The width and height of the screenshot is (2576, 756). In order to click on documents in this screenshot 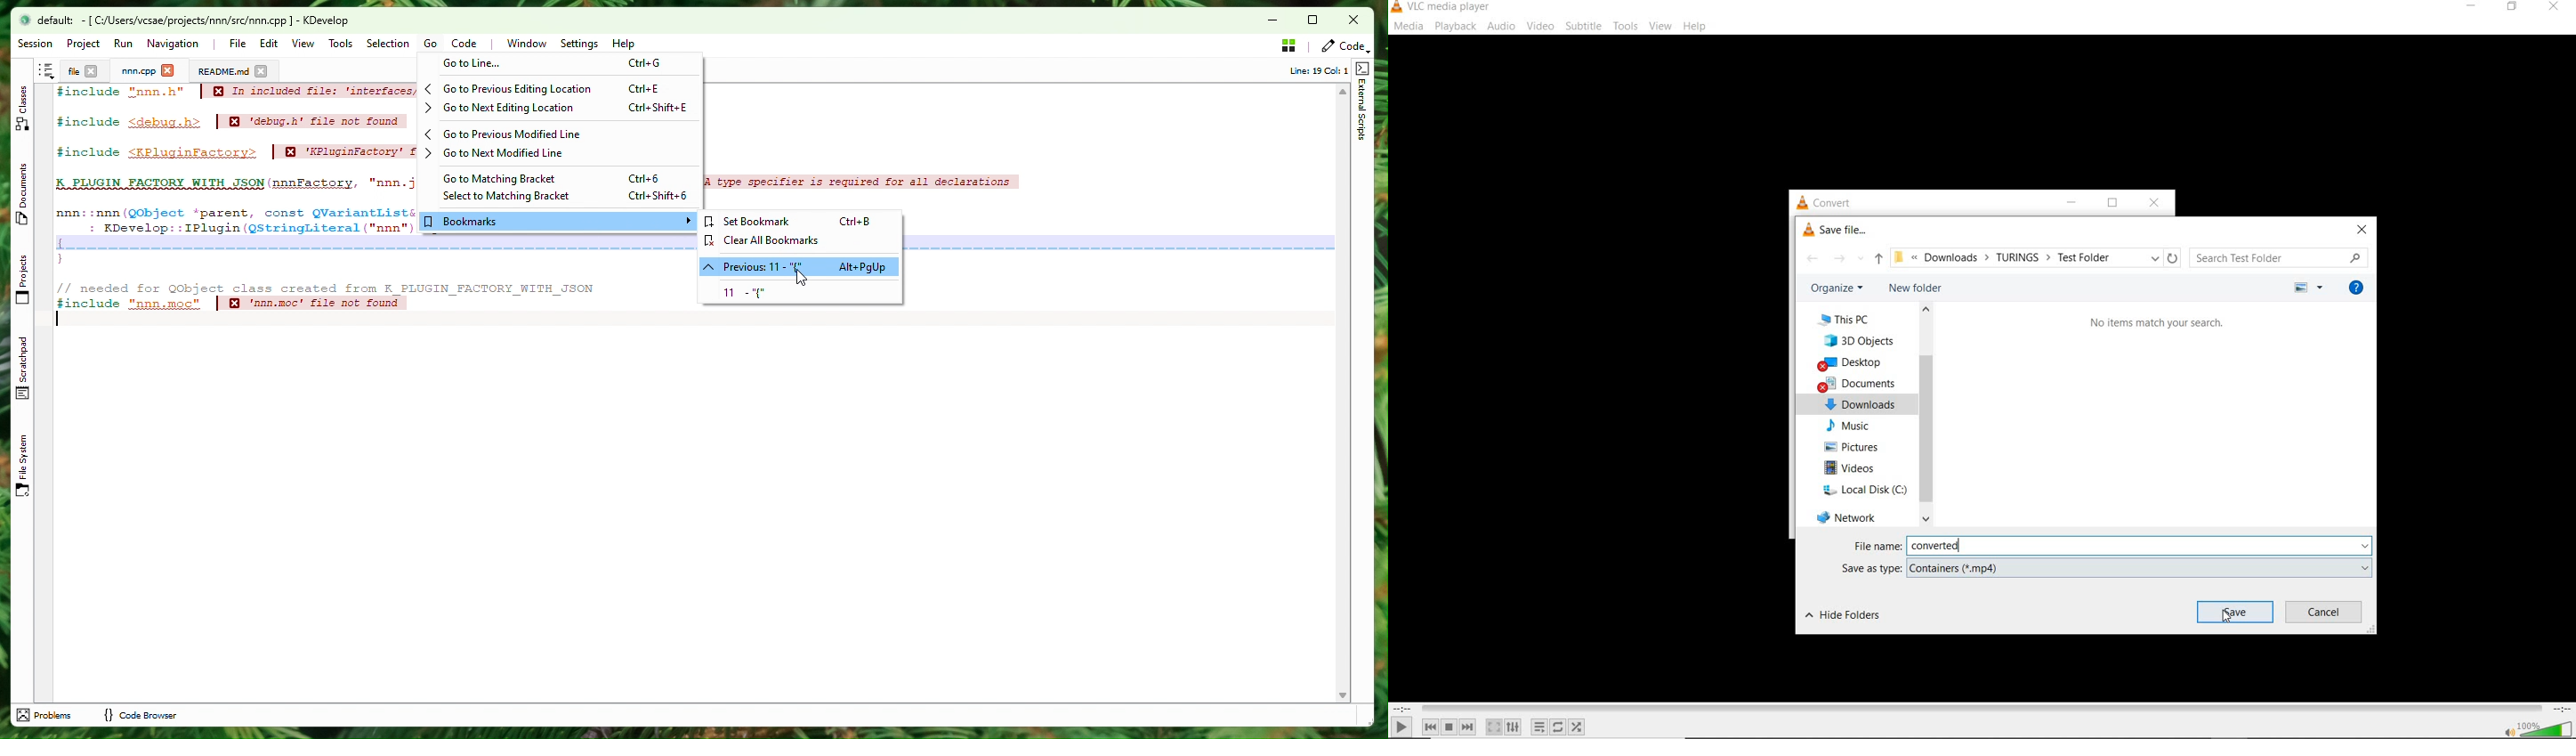, I will do `click(1859, 383)`.